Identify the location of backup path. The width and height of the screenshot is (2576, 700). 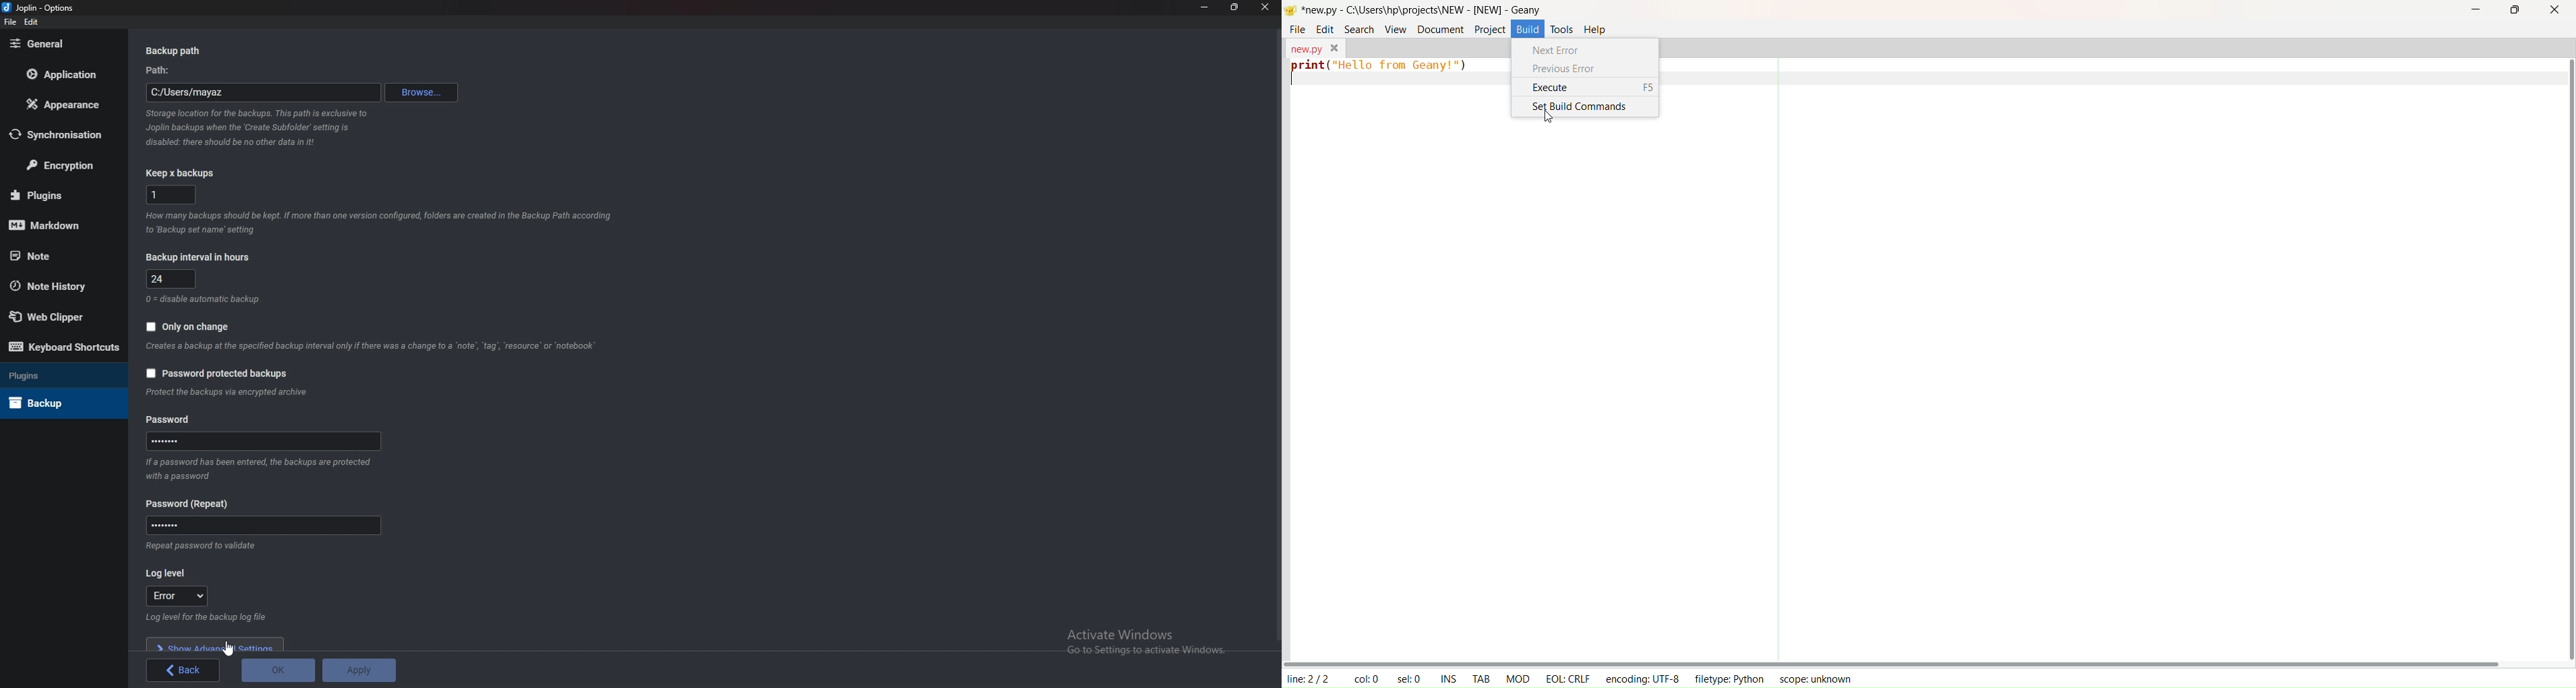
(179, 51).